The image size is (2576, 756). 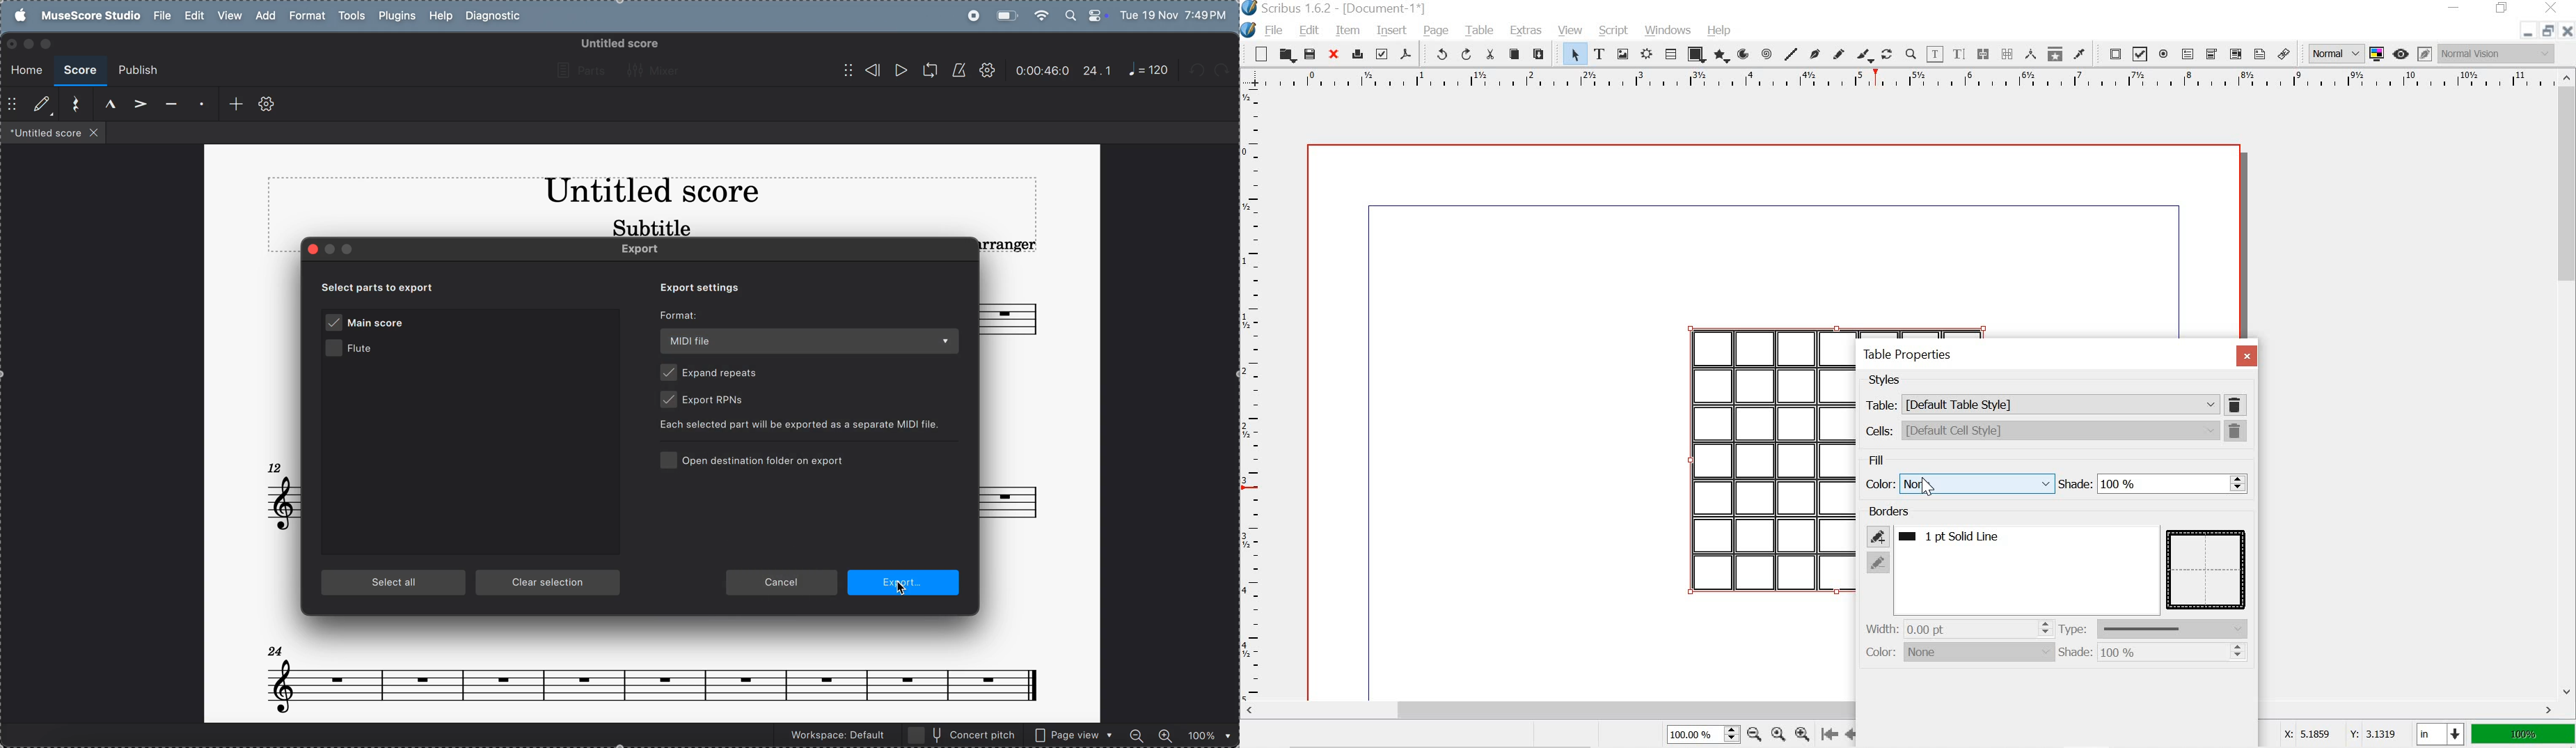 What do you see at coordinates (1930, 488) in the screenshot?
I see `cursor` at bounding box center [1930, 488].